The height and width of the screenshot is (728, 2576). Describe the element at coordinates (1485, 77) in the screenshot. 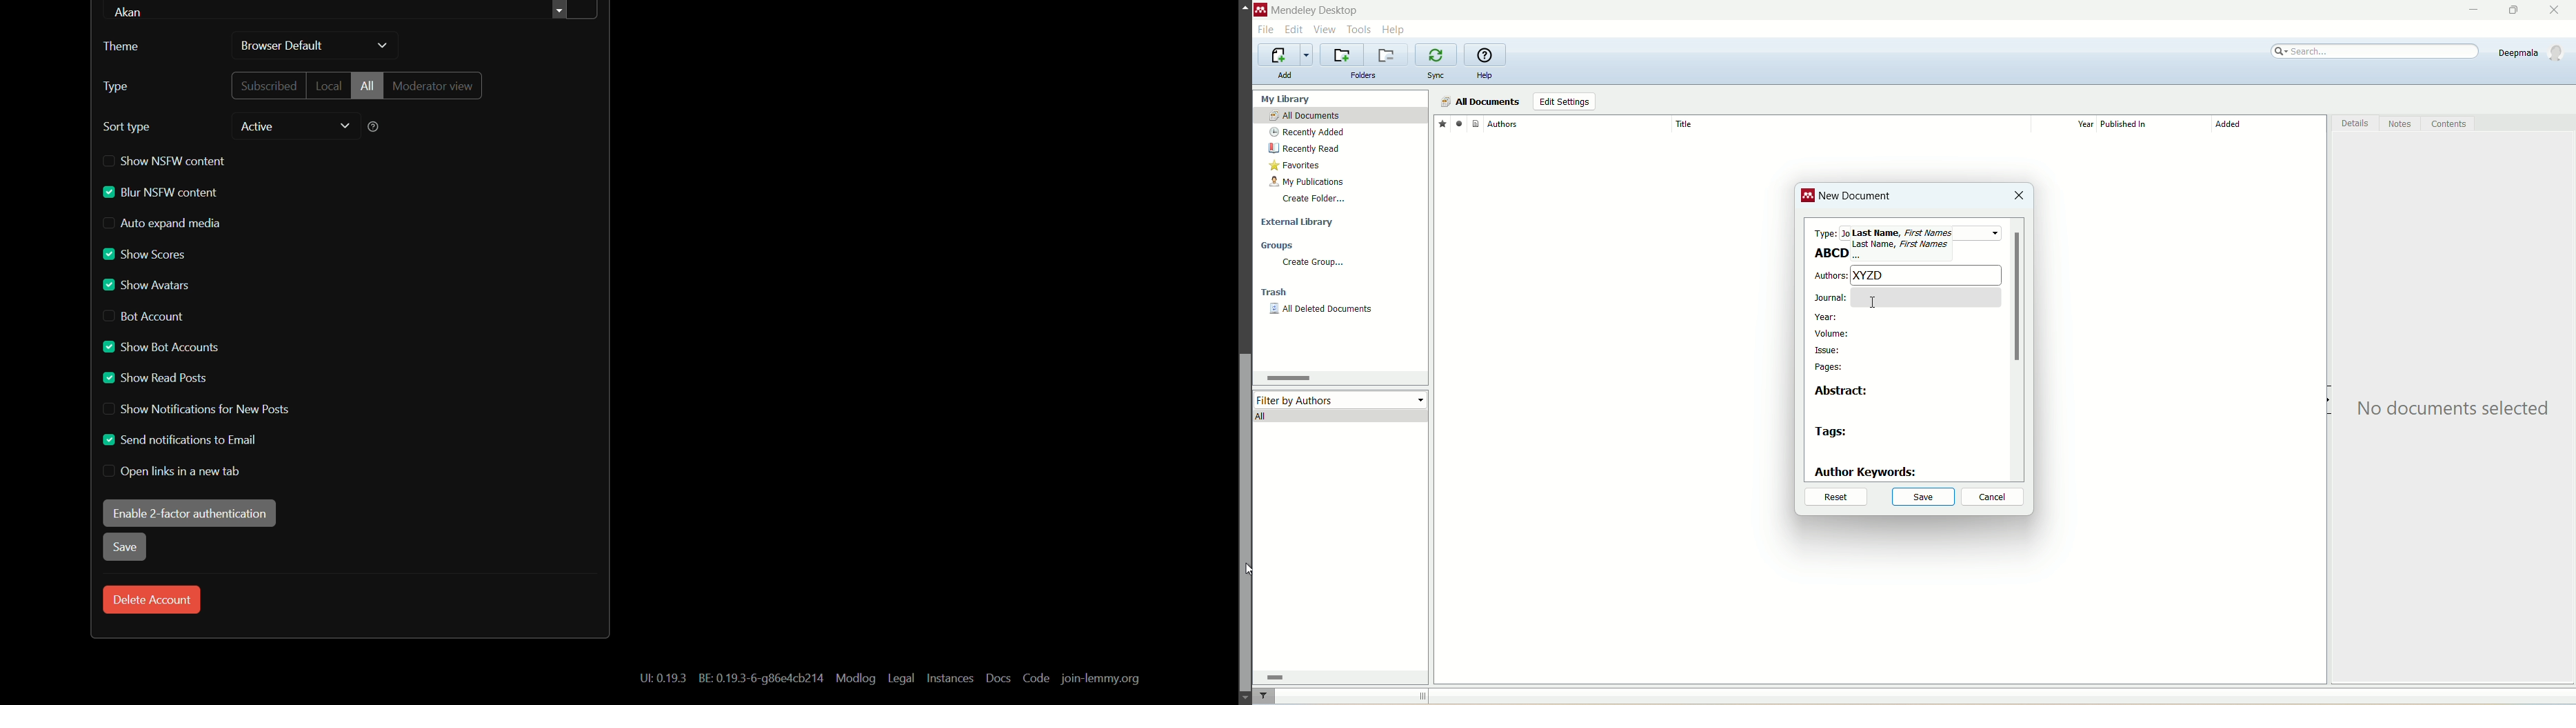

I see `help` at that location.